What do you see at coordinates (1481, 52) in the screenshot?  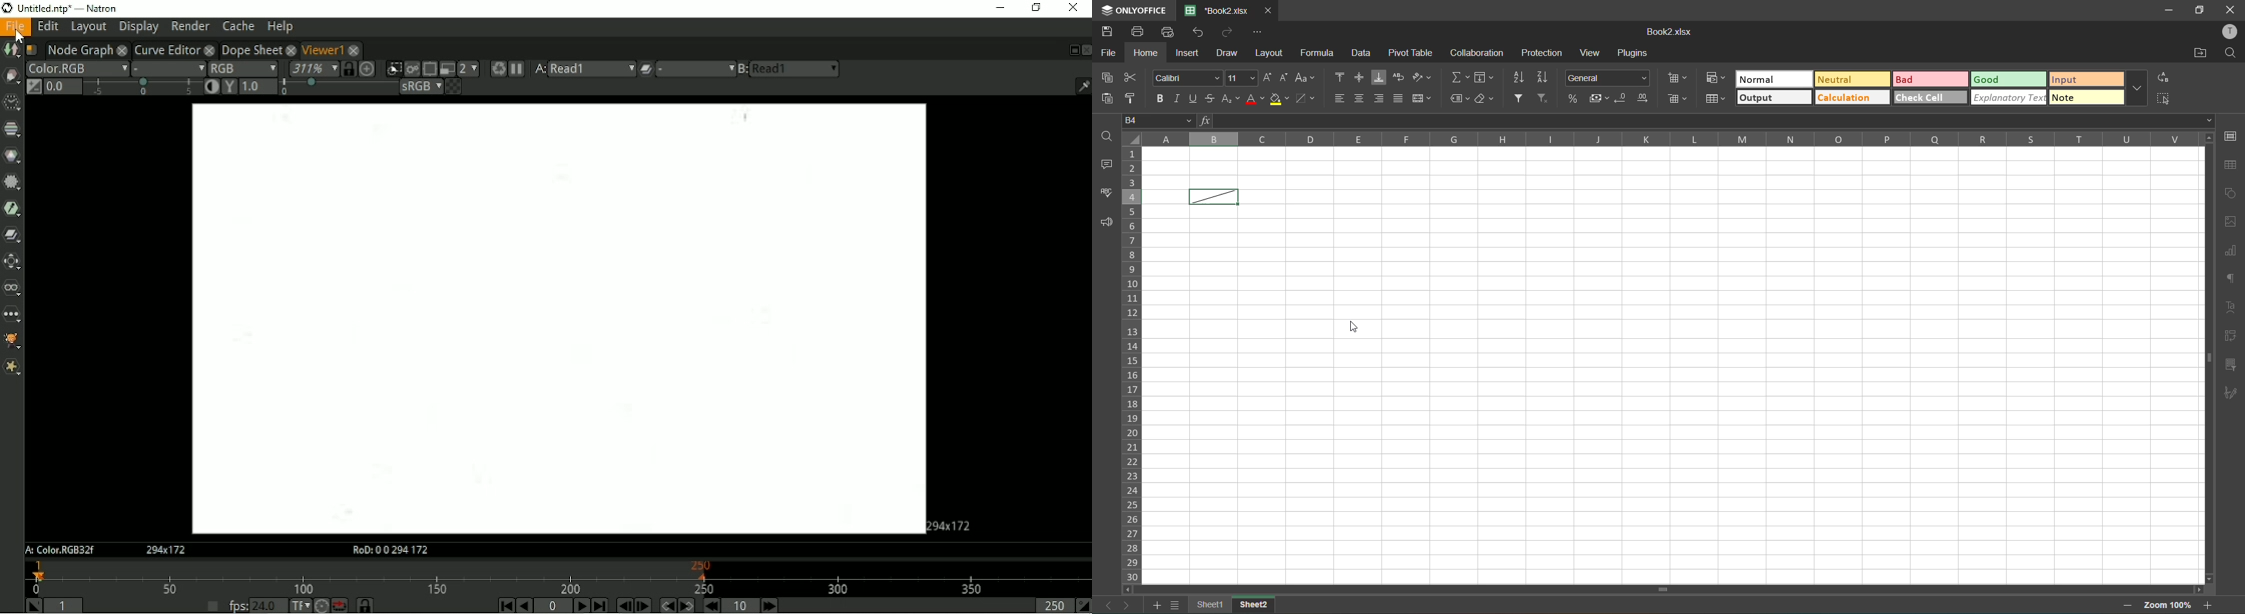 I see `collaboration` at bounding box center [1481, 52].